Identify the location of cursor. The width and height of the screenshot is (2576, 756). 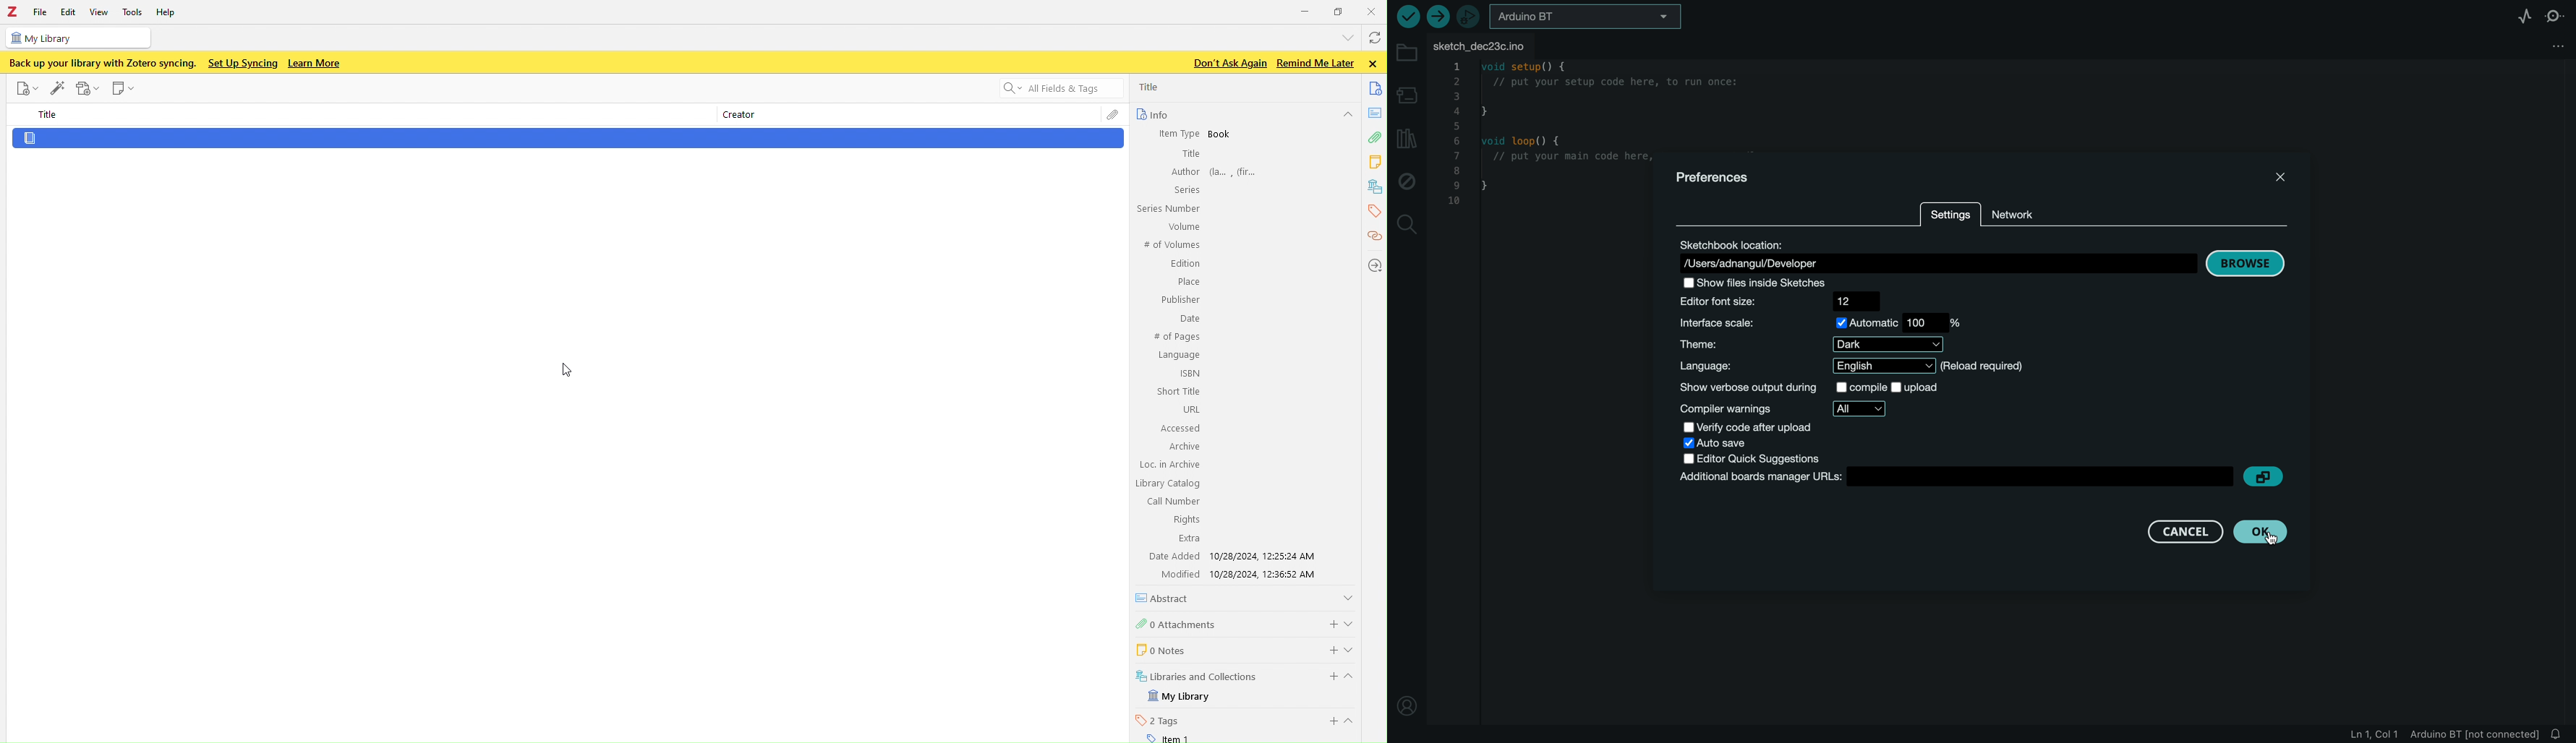
(2271, 537).